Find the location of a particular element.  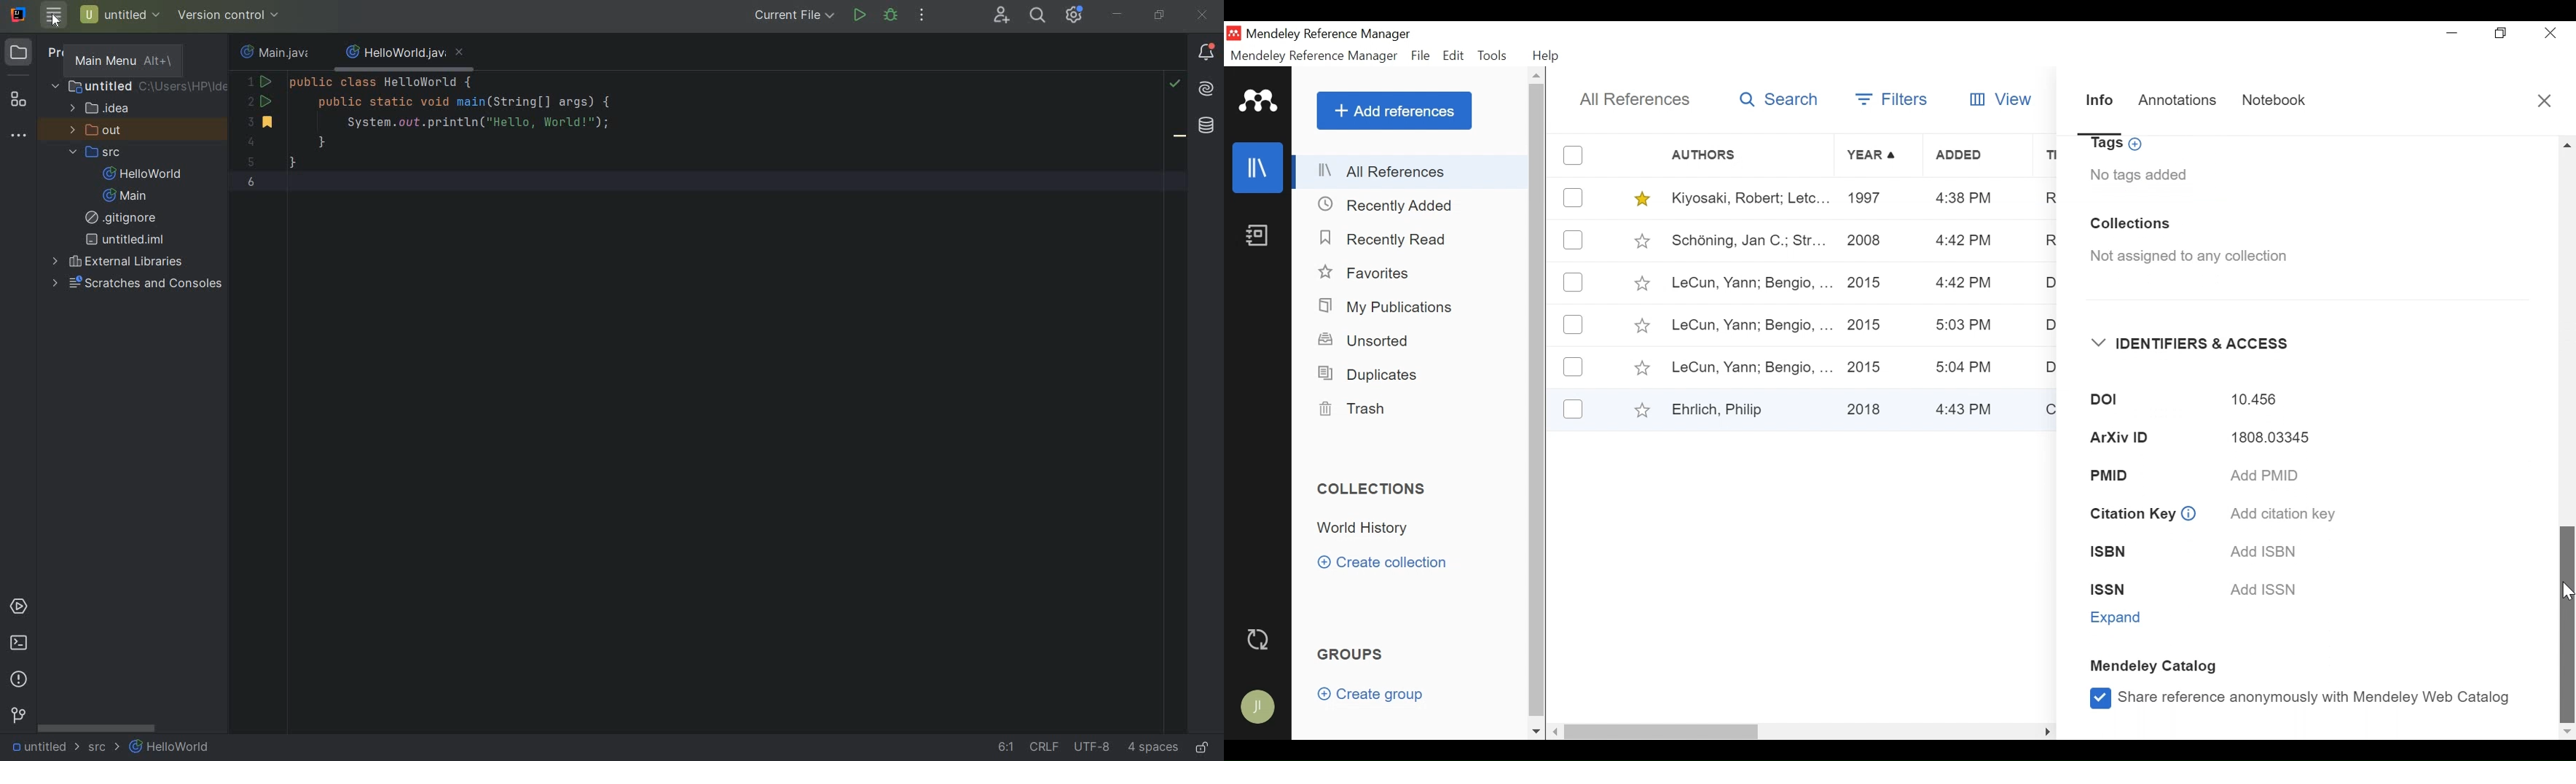

Favorites is located at coordinates (1366, 272).